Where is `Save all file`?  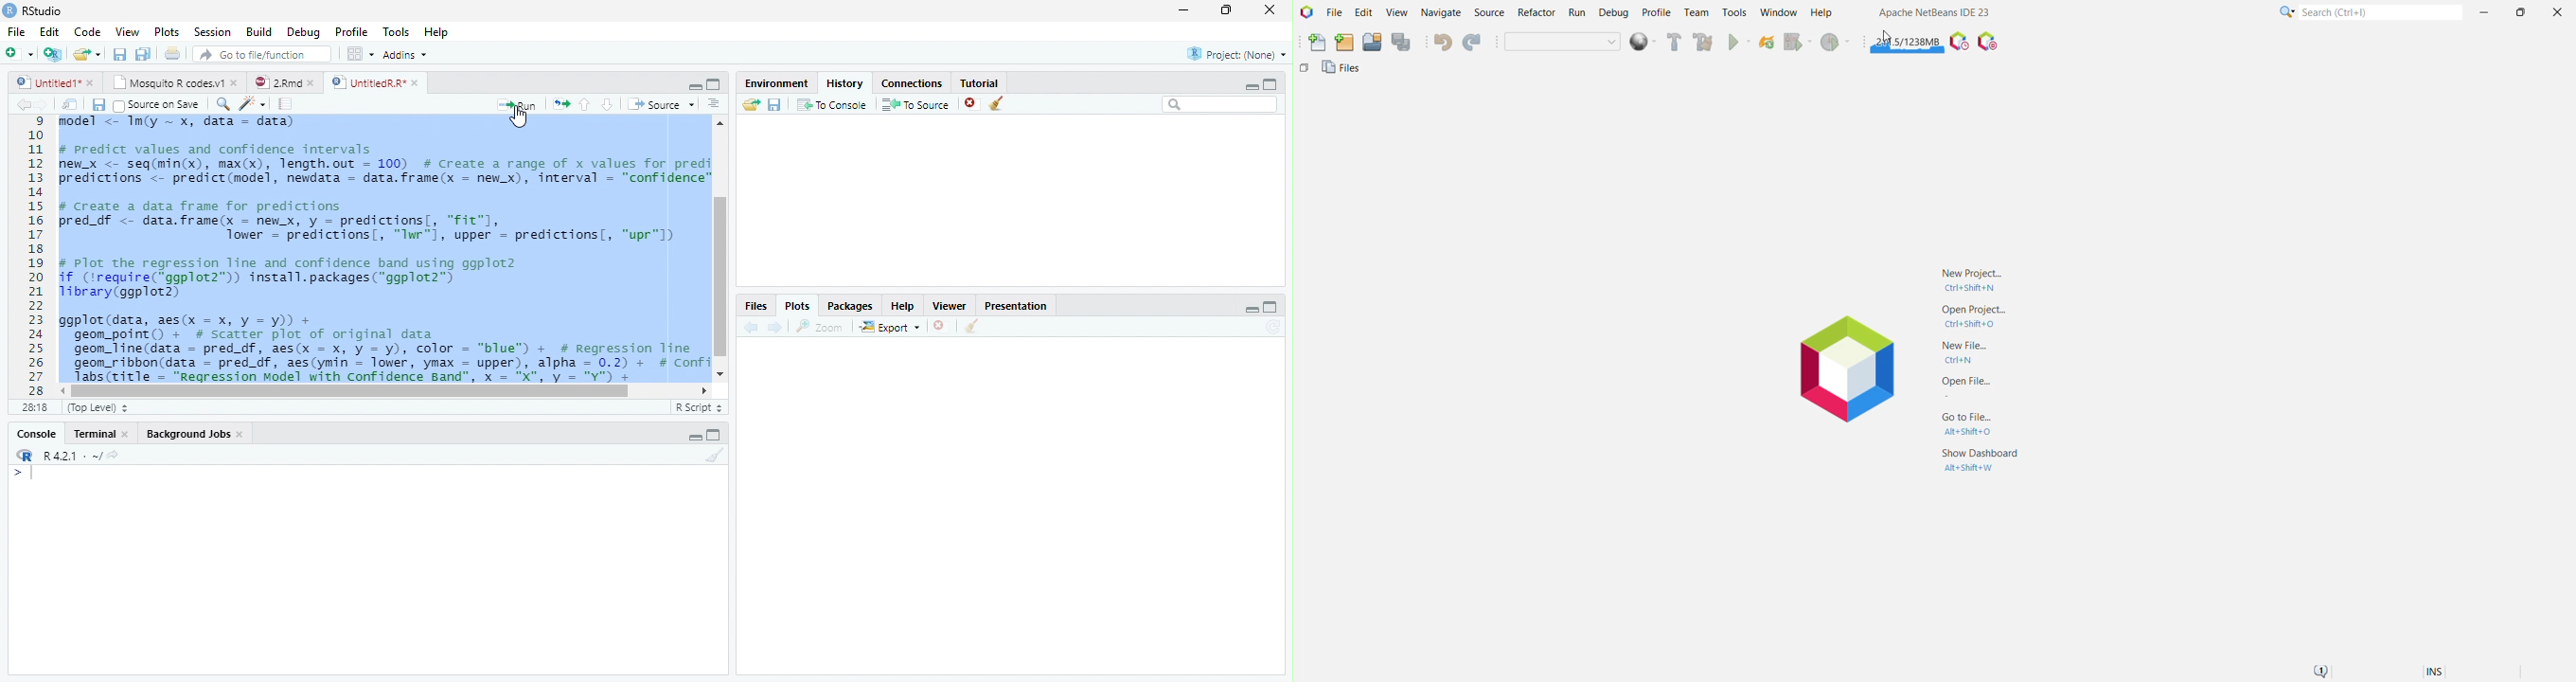 Save all file is located at coordinates (142, 55).